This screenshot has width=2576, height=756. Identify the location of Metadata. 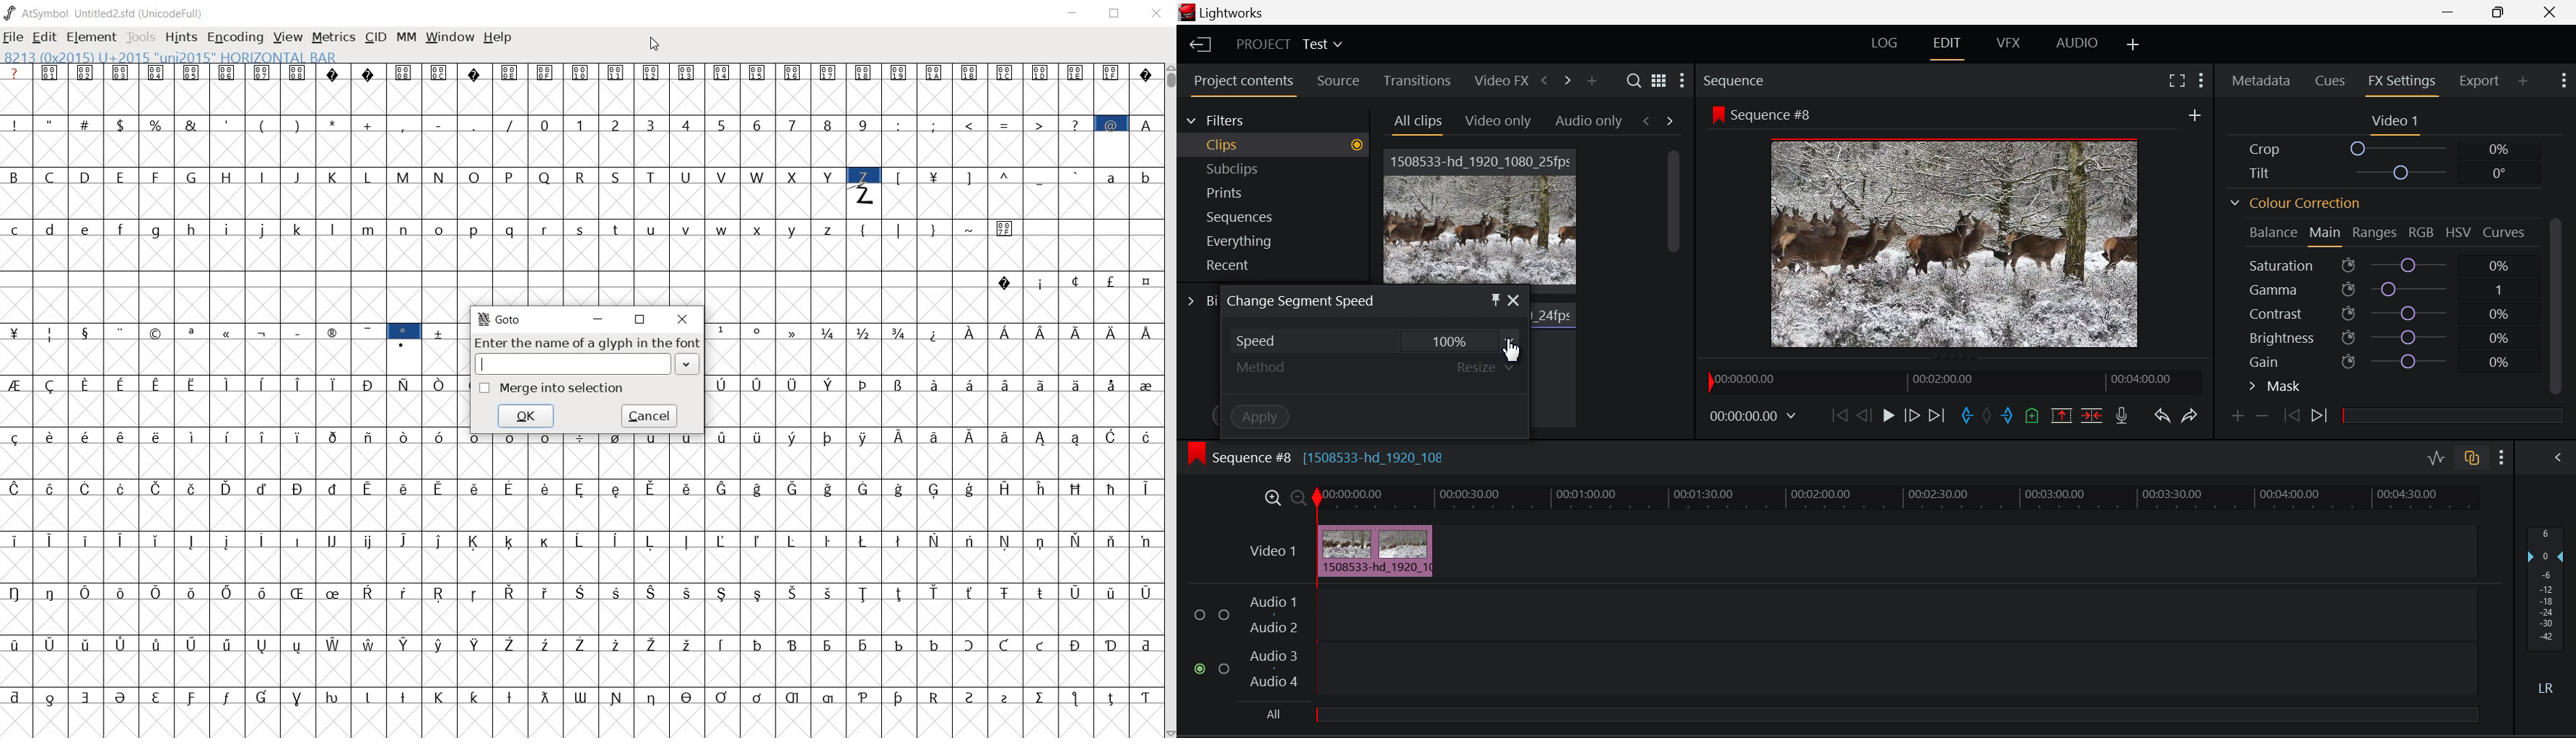
(2260, 81).